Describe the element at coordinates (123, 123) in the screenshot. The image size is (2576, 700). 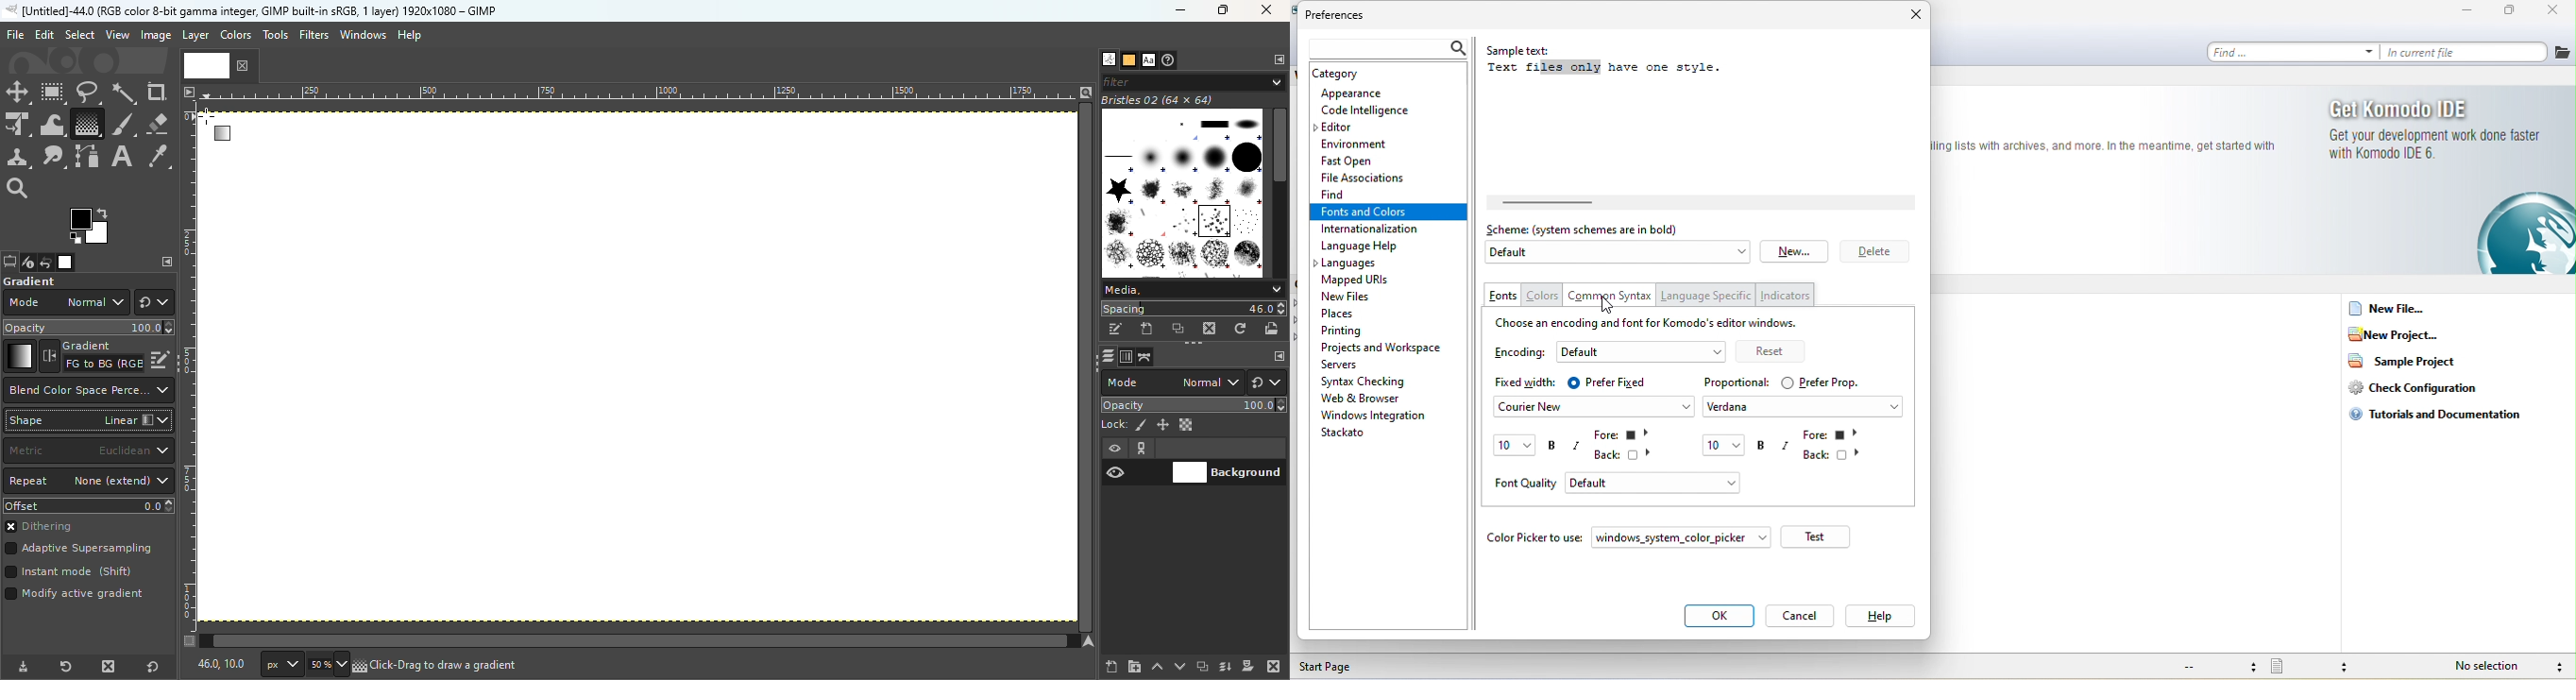
I see `Paint brush tool` at that location.